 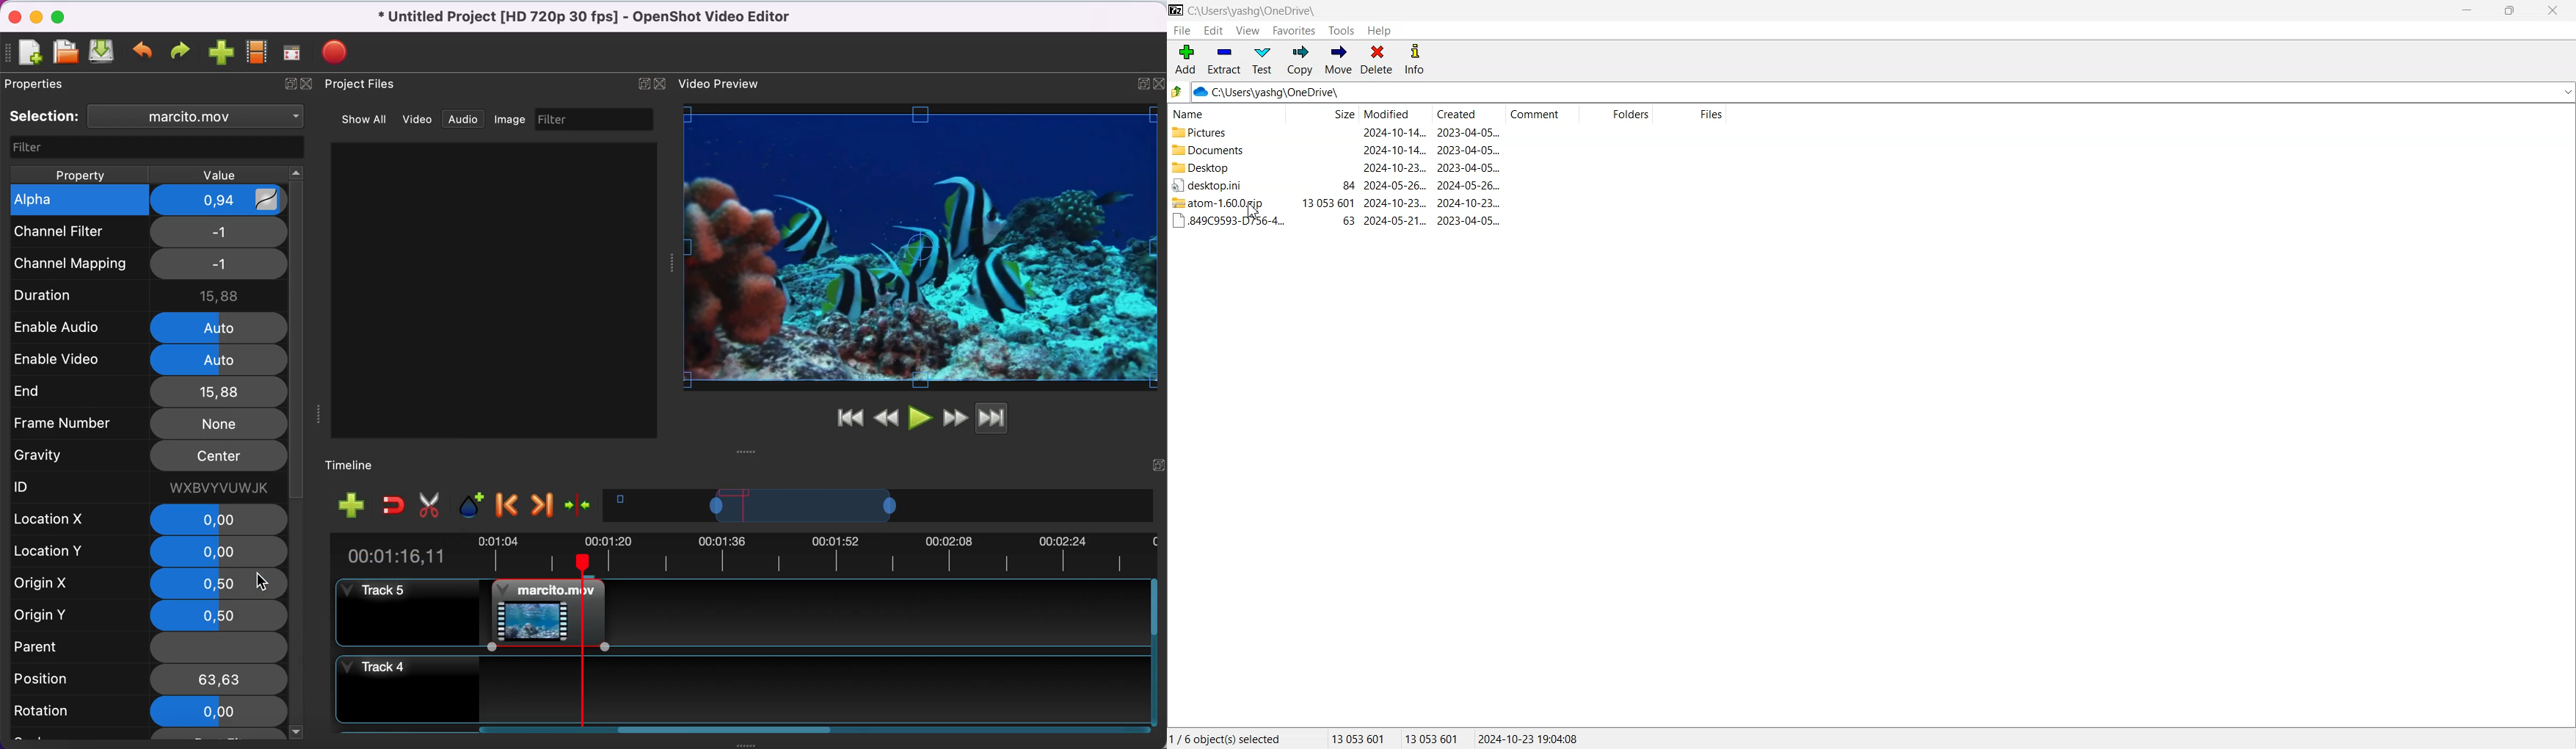 What do you see at coordinates (1414, 60) in the screenshot?
I see `Info` at bounding box center [1414, 60].